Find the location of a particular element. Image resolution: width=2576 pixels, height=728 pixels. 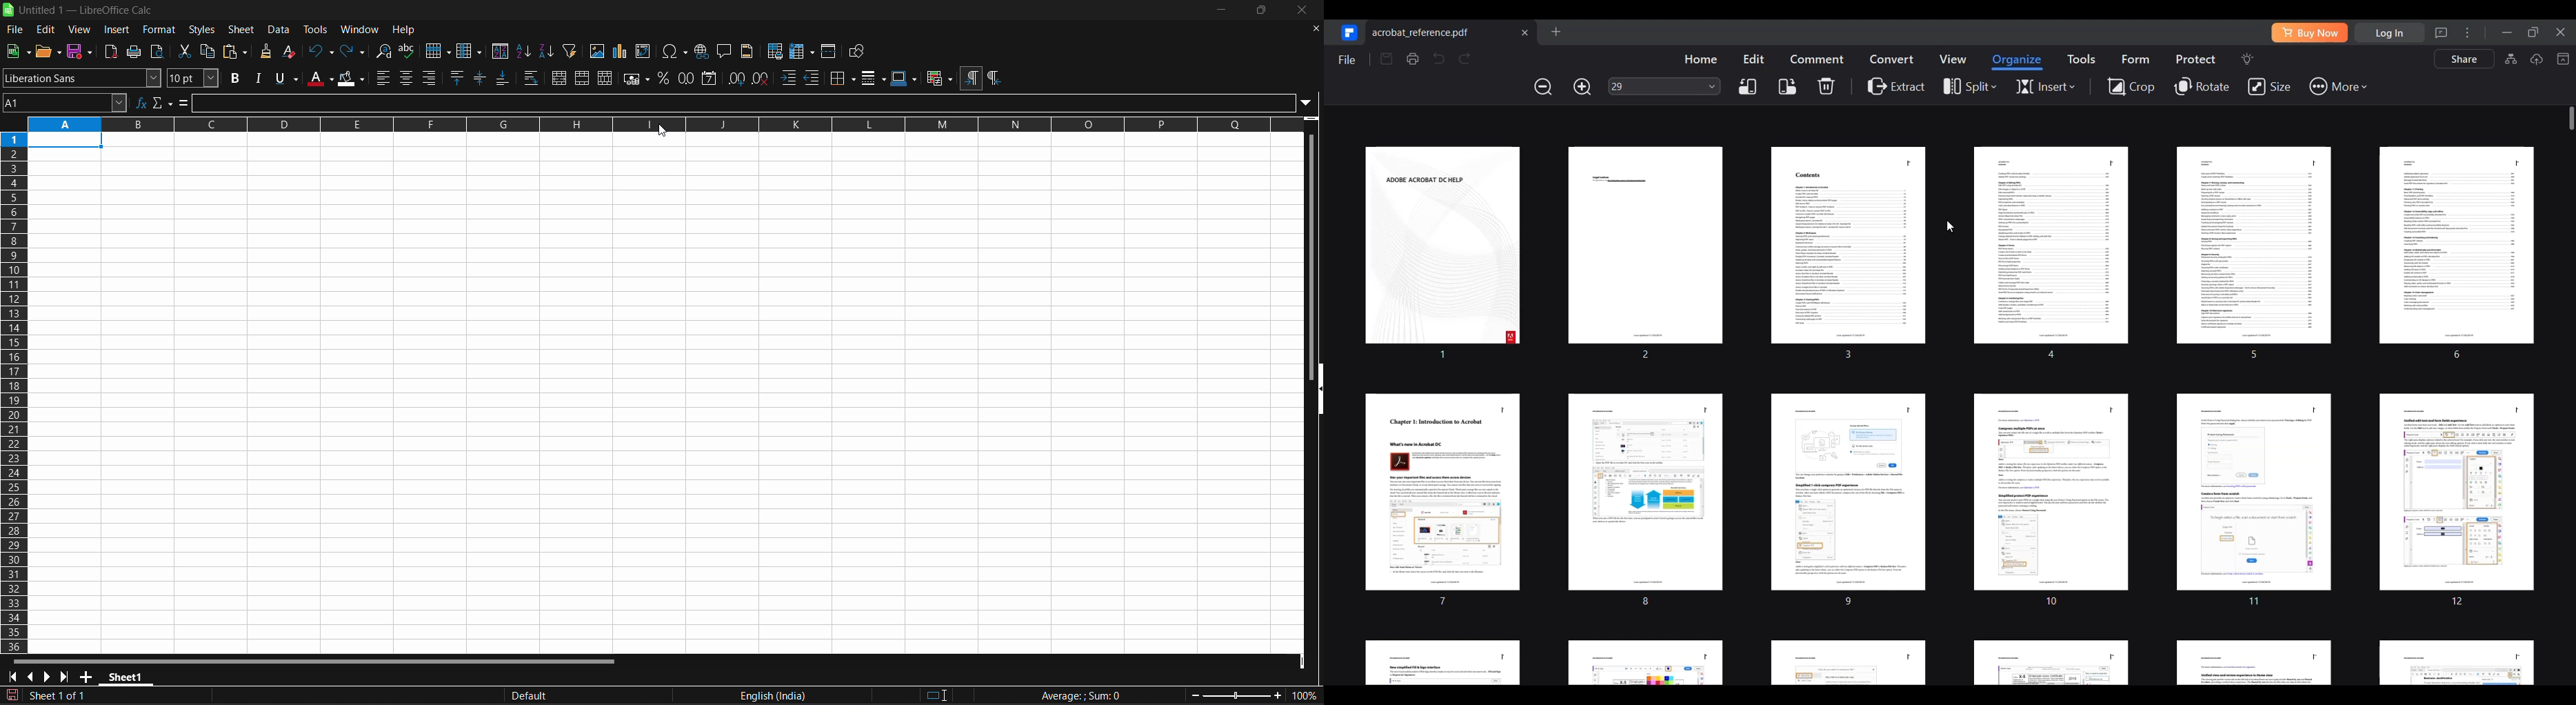

format as percen is located at coordinates (667, 79).